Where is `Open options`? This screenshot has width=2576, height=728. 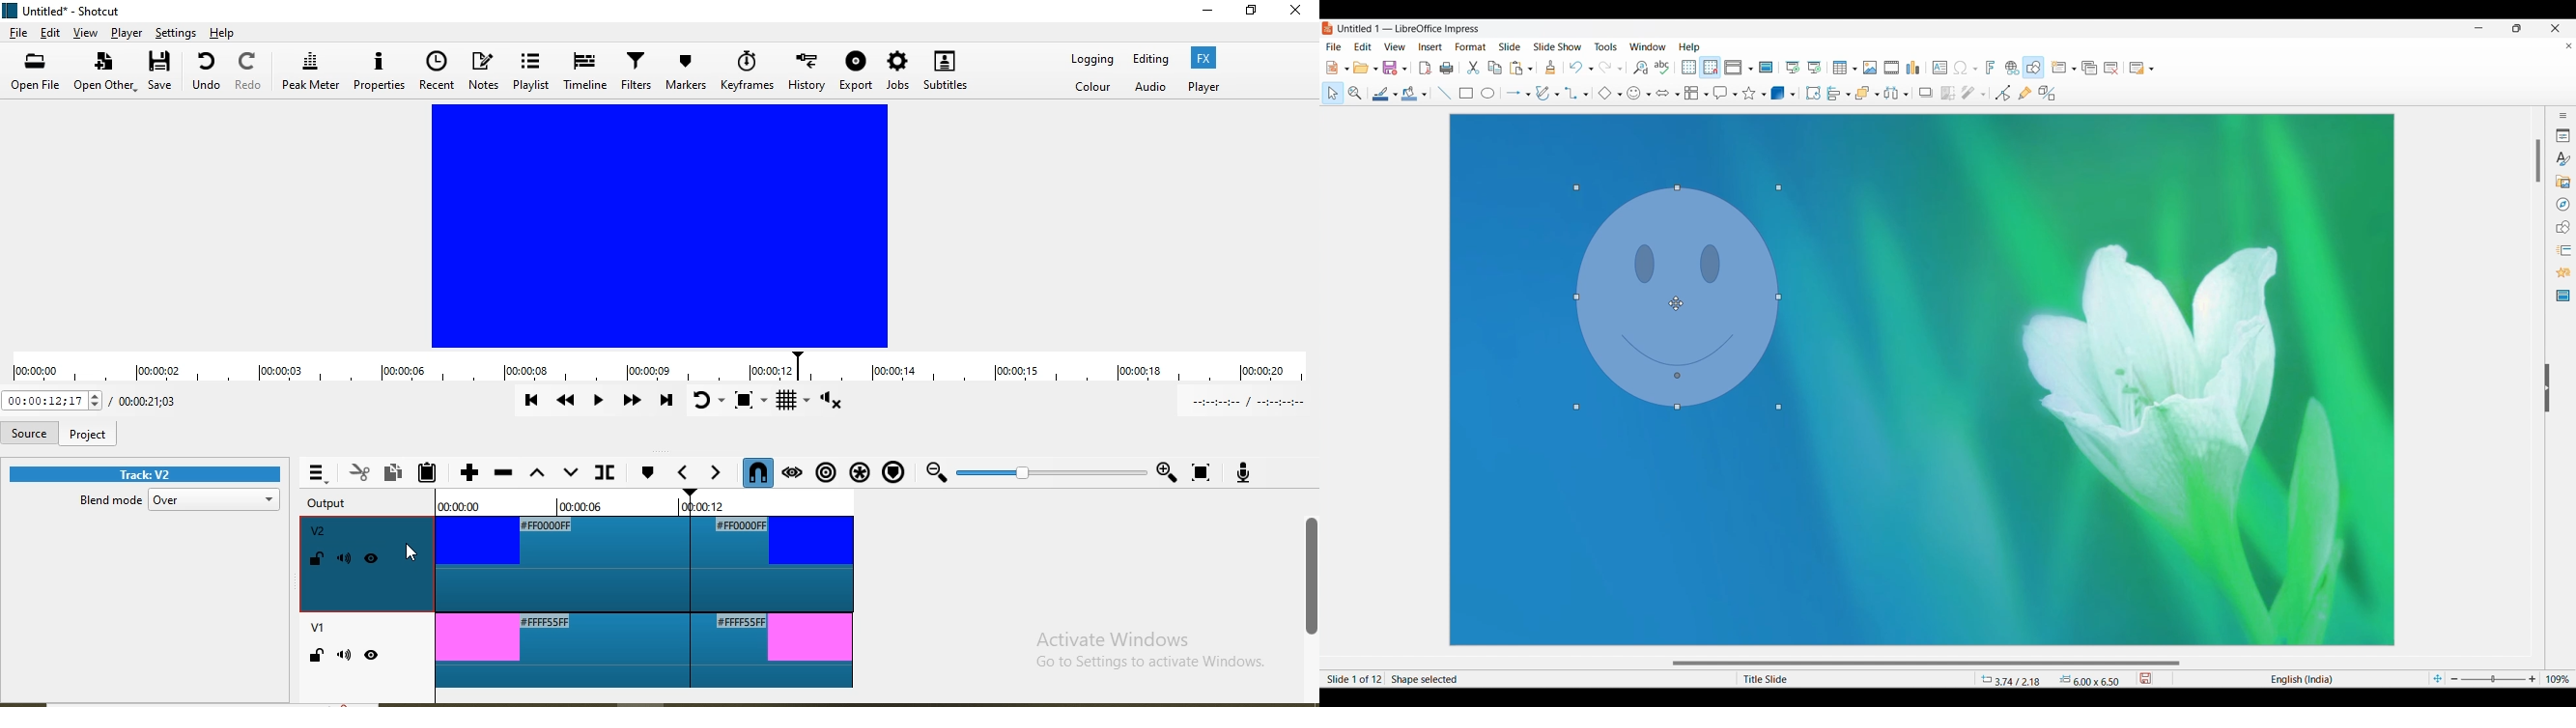 Open options is located at coordinates (1376, 69).